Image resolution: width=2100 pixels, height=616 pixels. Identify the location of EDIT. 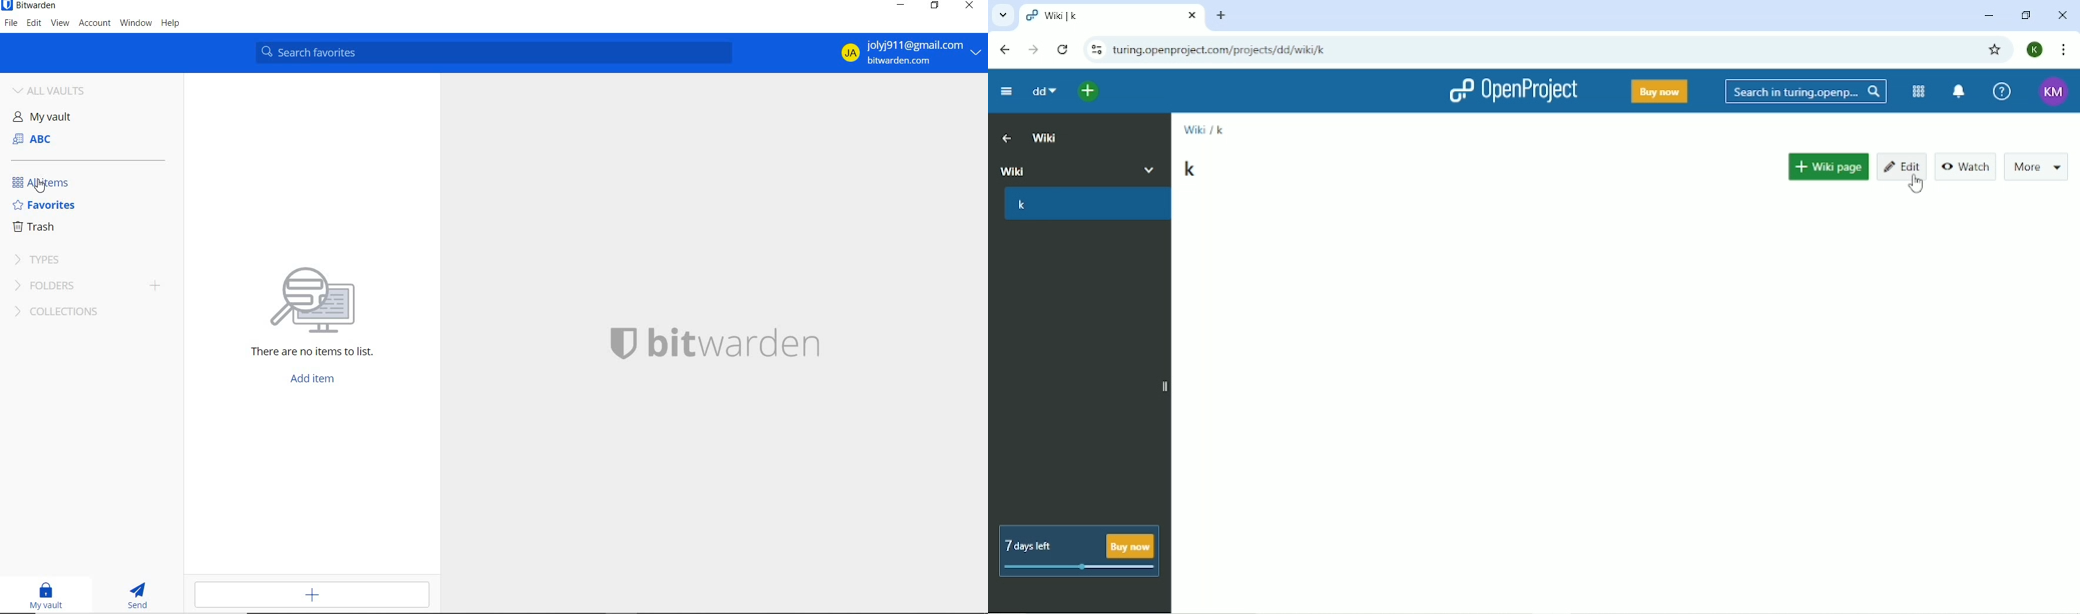
(35, 24).